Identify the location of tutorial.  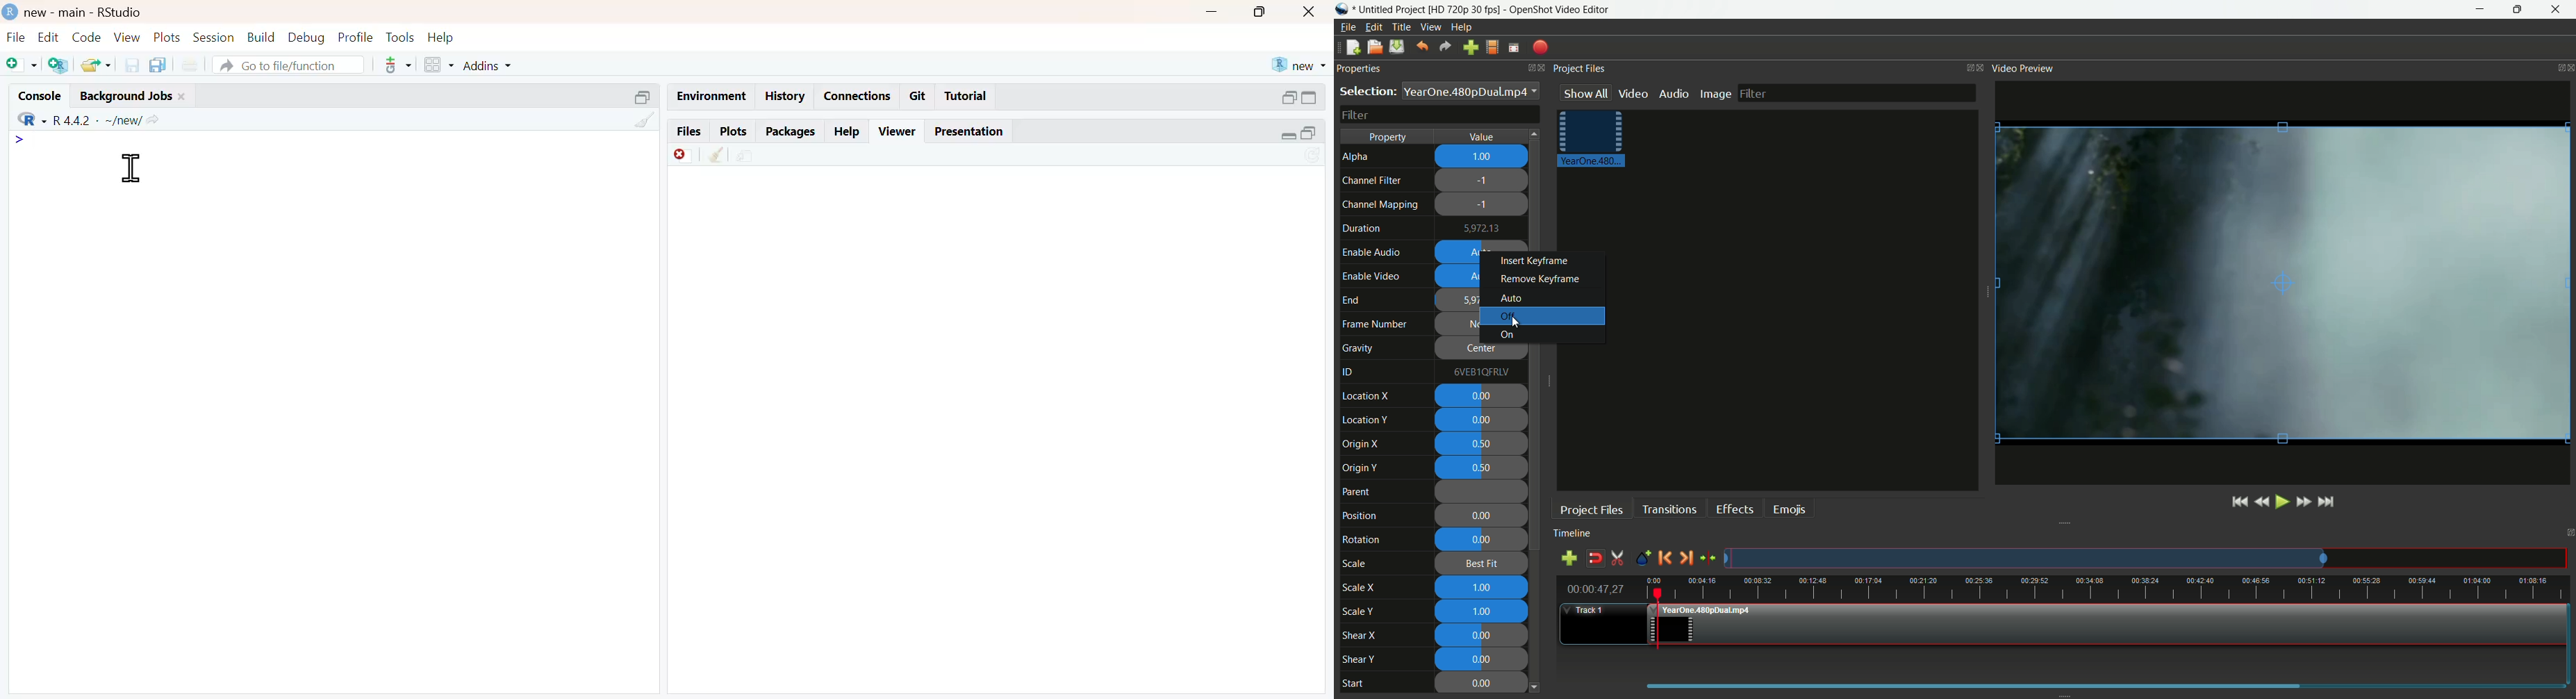
(966, 98).